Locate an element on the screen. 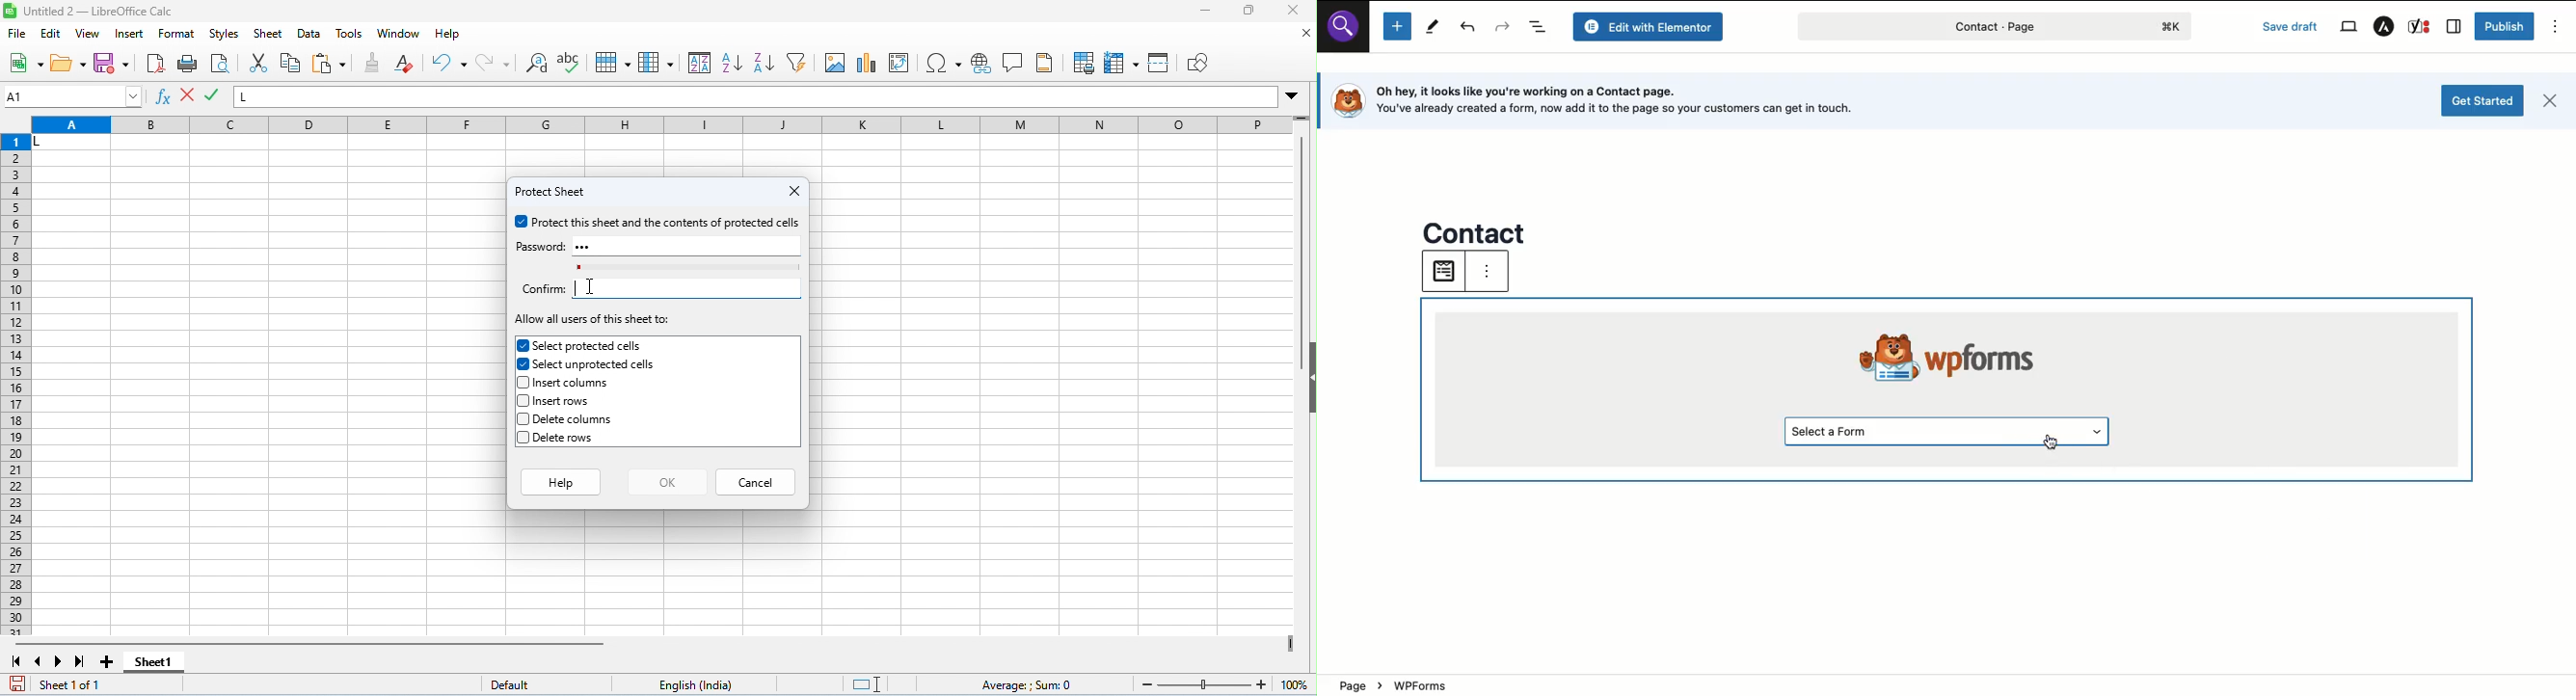 Image resolution: width=2576 pixels, height=700 pixels. password typed is located at coordinates (590, 247).